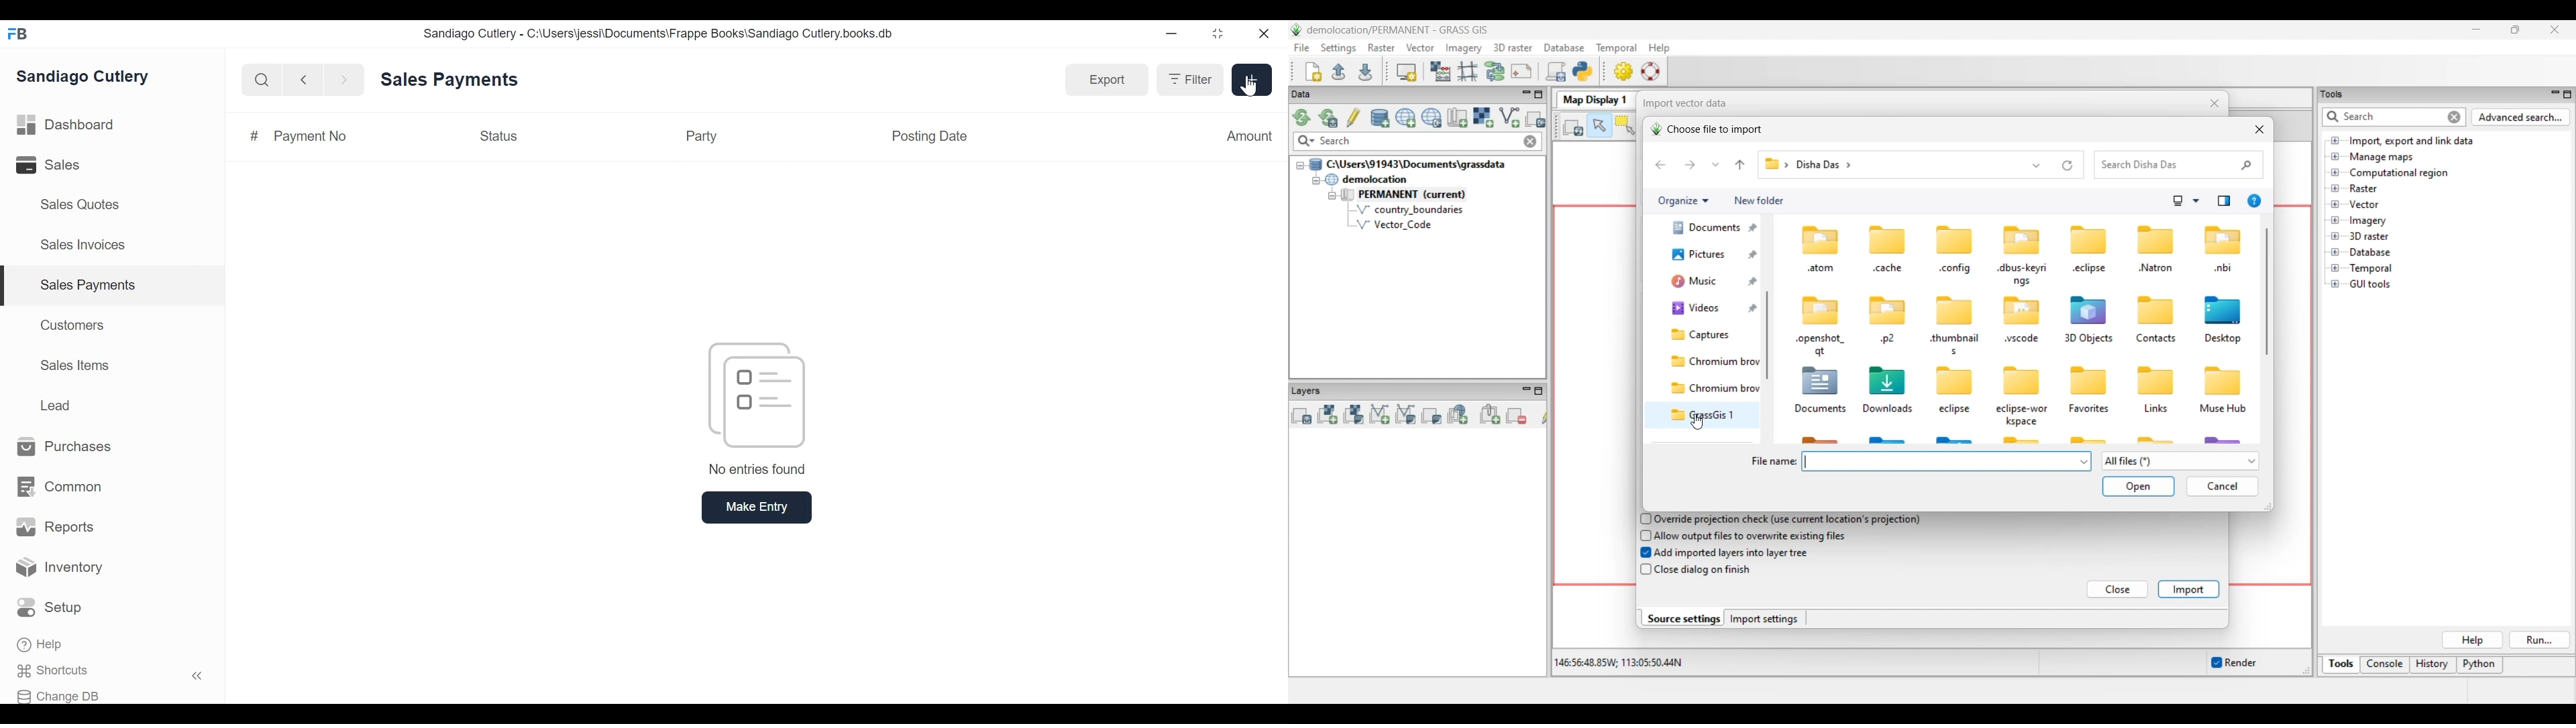 This screenshot has width=2576, height=728. What do you see at coordinates (345, 79) in the screenshot?
I see `Navigate forward` at bounding box center [345, 79].